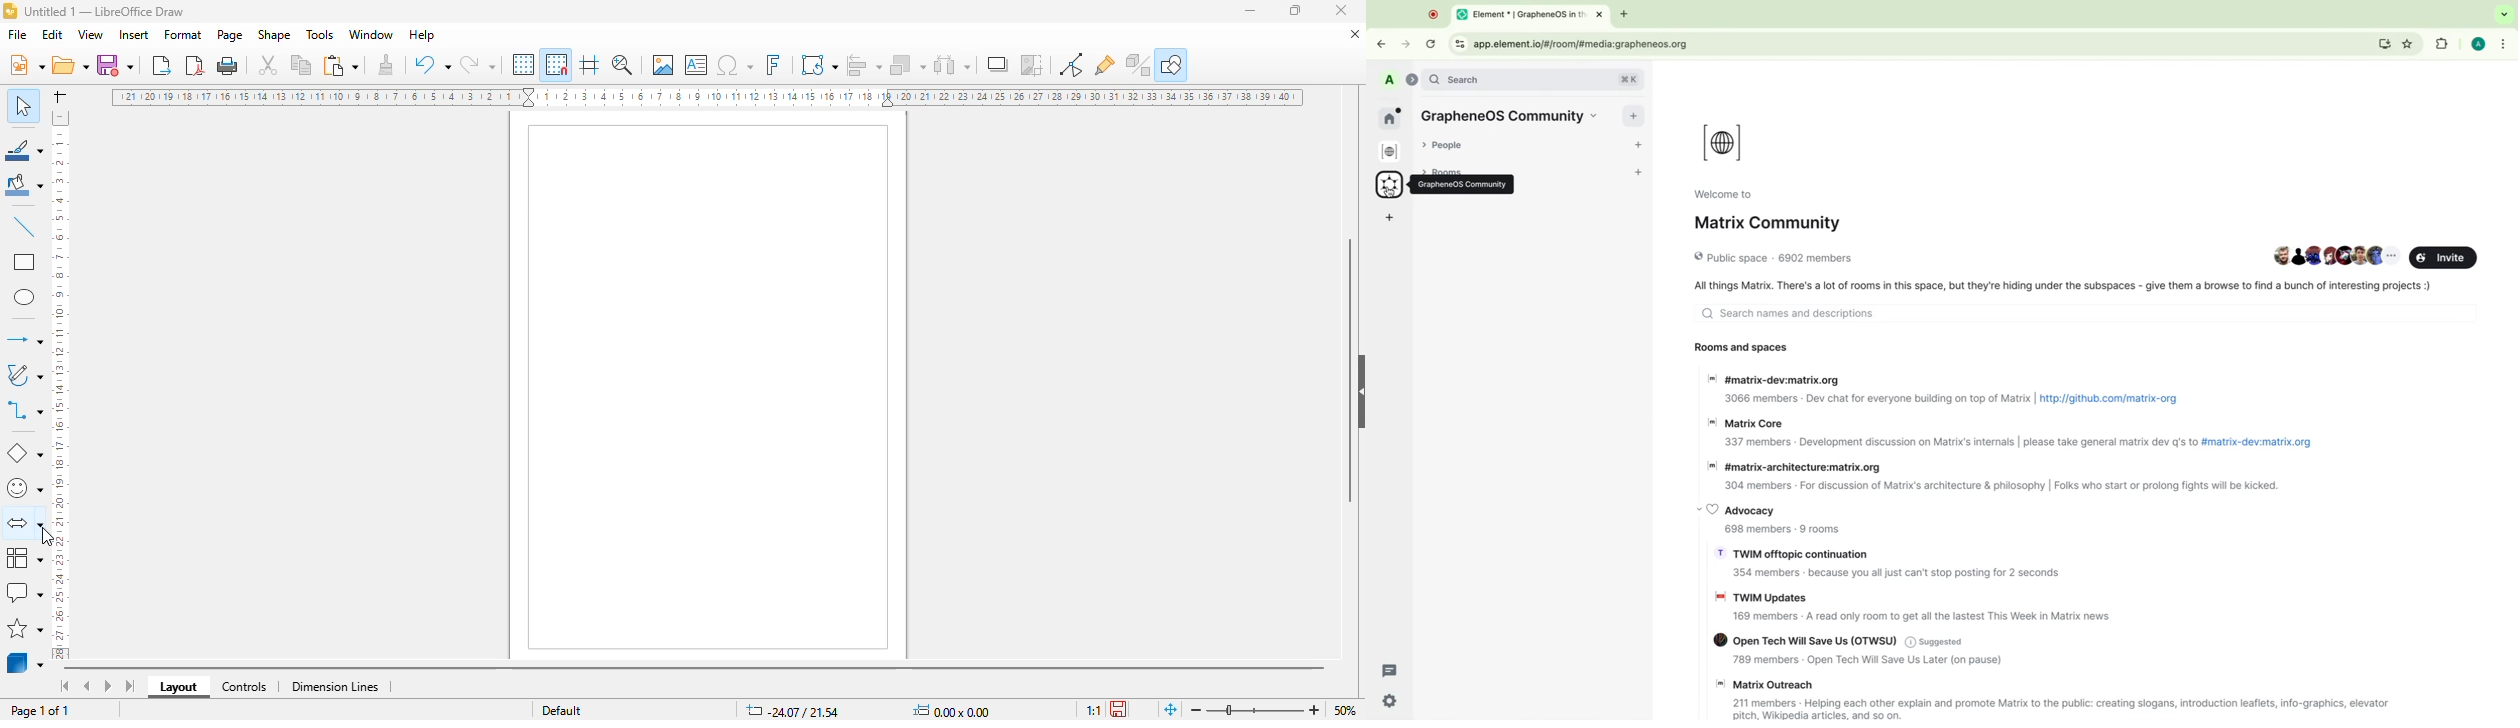 The height and width of the screenshot is (728, 2520). Describe the element at coordinates (24, 149) in the screenshot. I see `line color` at that location.